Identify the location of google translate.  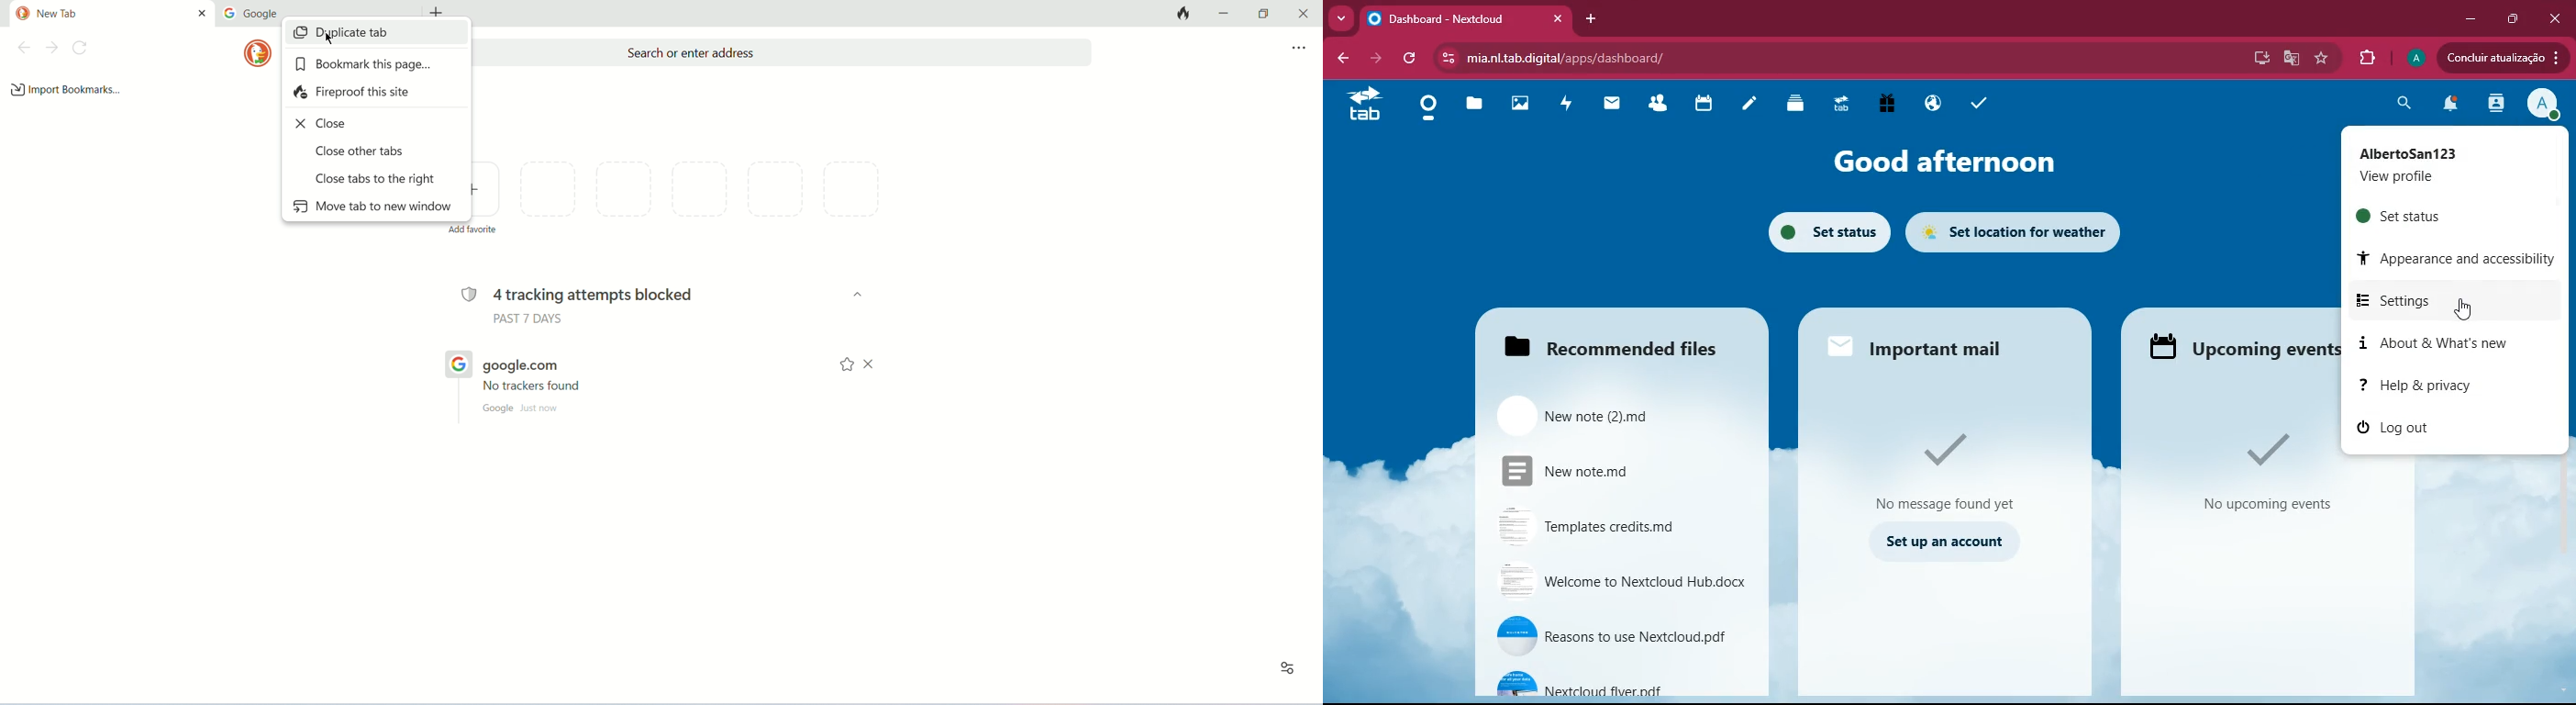
(2290, 61).